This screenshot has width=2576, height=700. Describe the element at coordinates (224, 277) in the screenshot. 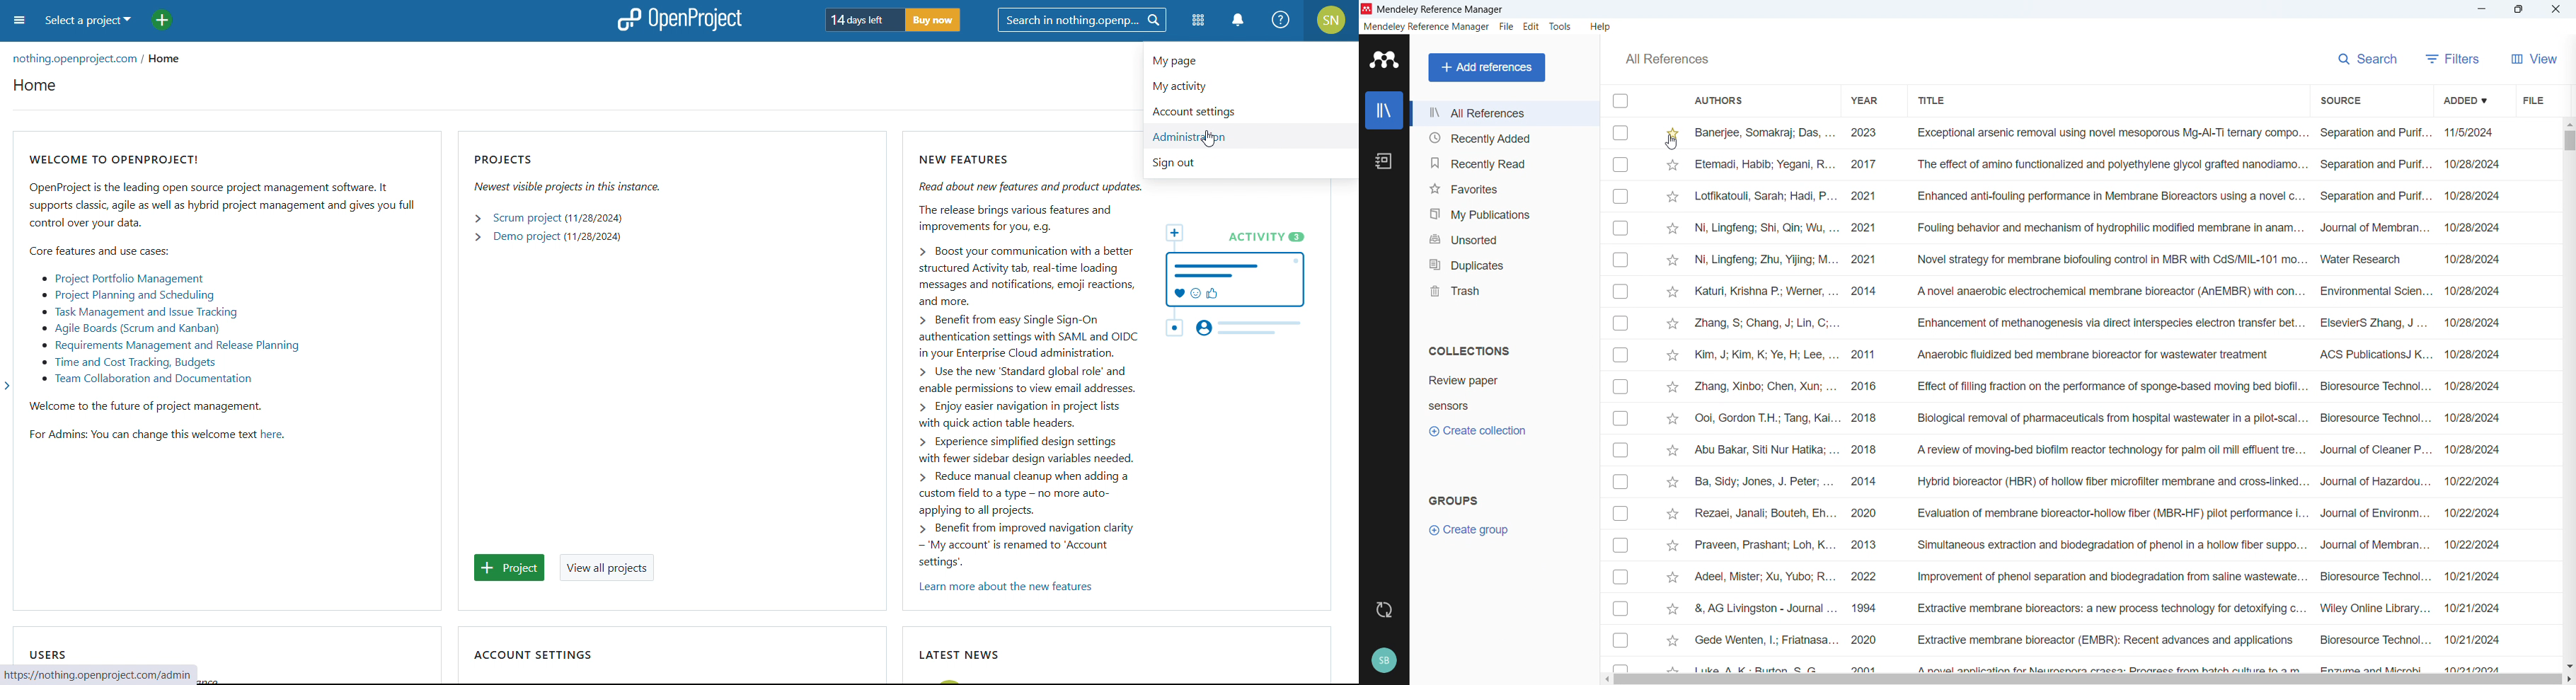

I see `WELCOME TO OPENPROJECT!
OpenProject is the leading open source project management software. It
supports classic, agile as well as hybrid project management and gives you full
control over your data.
Core features and use cases:
« Project Portfolio Management
« Project Planning and Scheduling
© Task Management and Issue Tracking
« Agile Boards (Scrum and Kanban)
« Requirements Management and Release Planning
« Time and Cost Tracking, Budgets
, * Team Collaboration and Documentation
Welcome to the future of project management.` at that location.